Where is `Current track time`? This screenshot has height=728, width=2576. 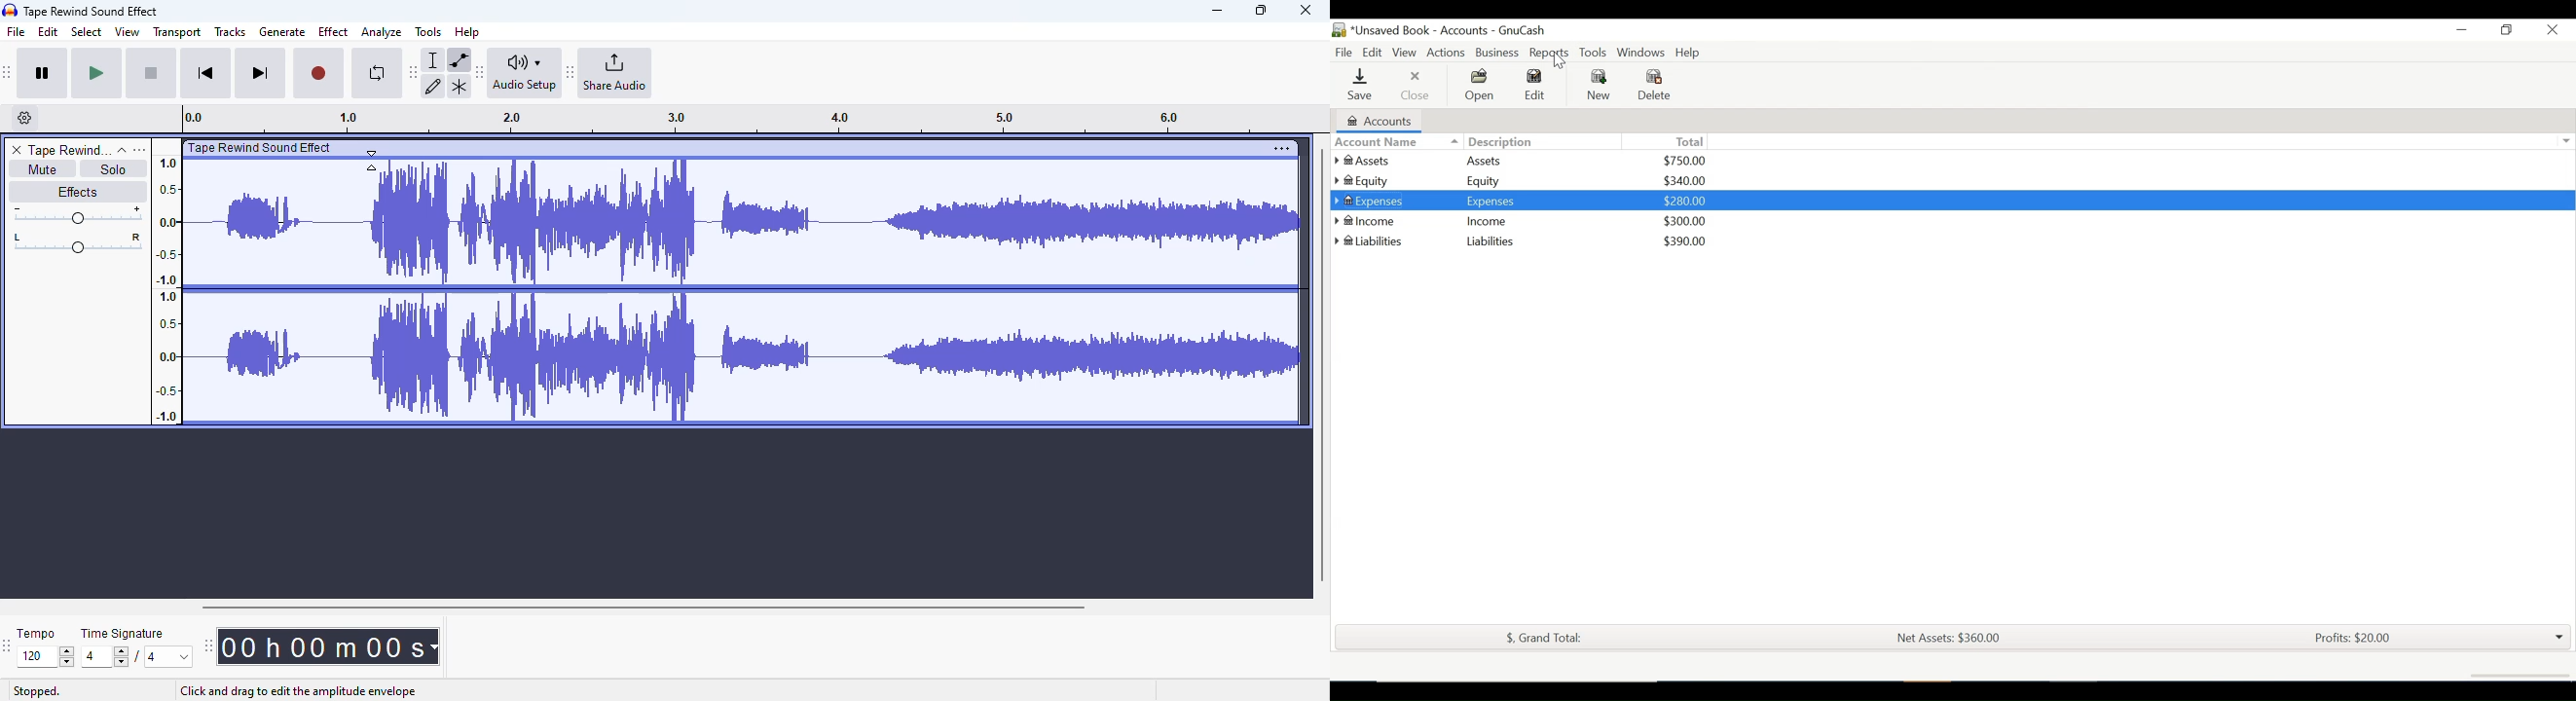 Current track time is located at coordinates (320, 646).